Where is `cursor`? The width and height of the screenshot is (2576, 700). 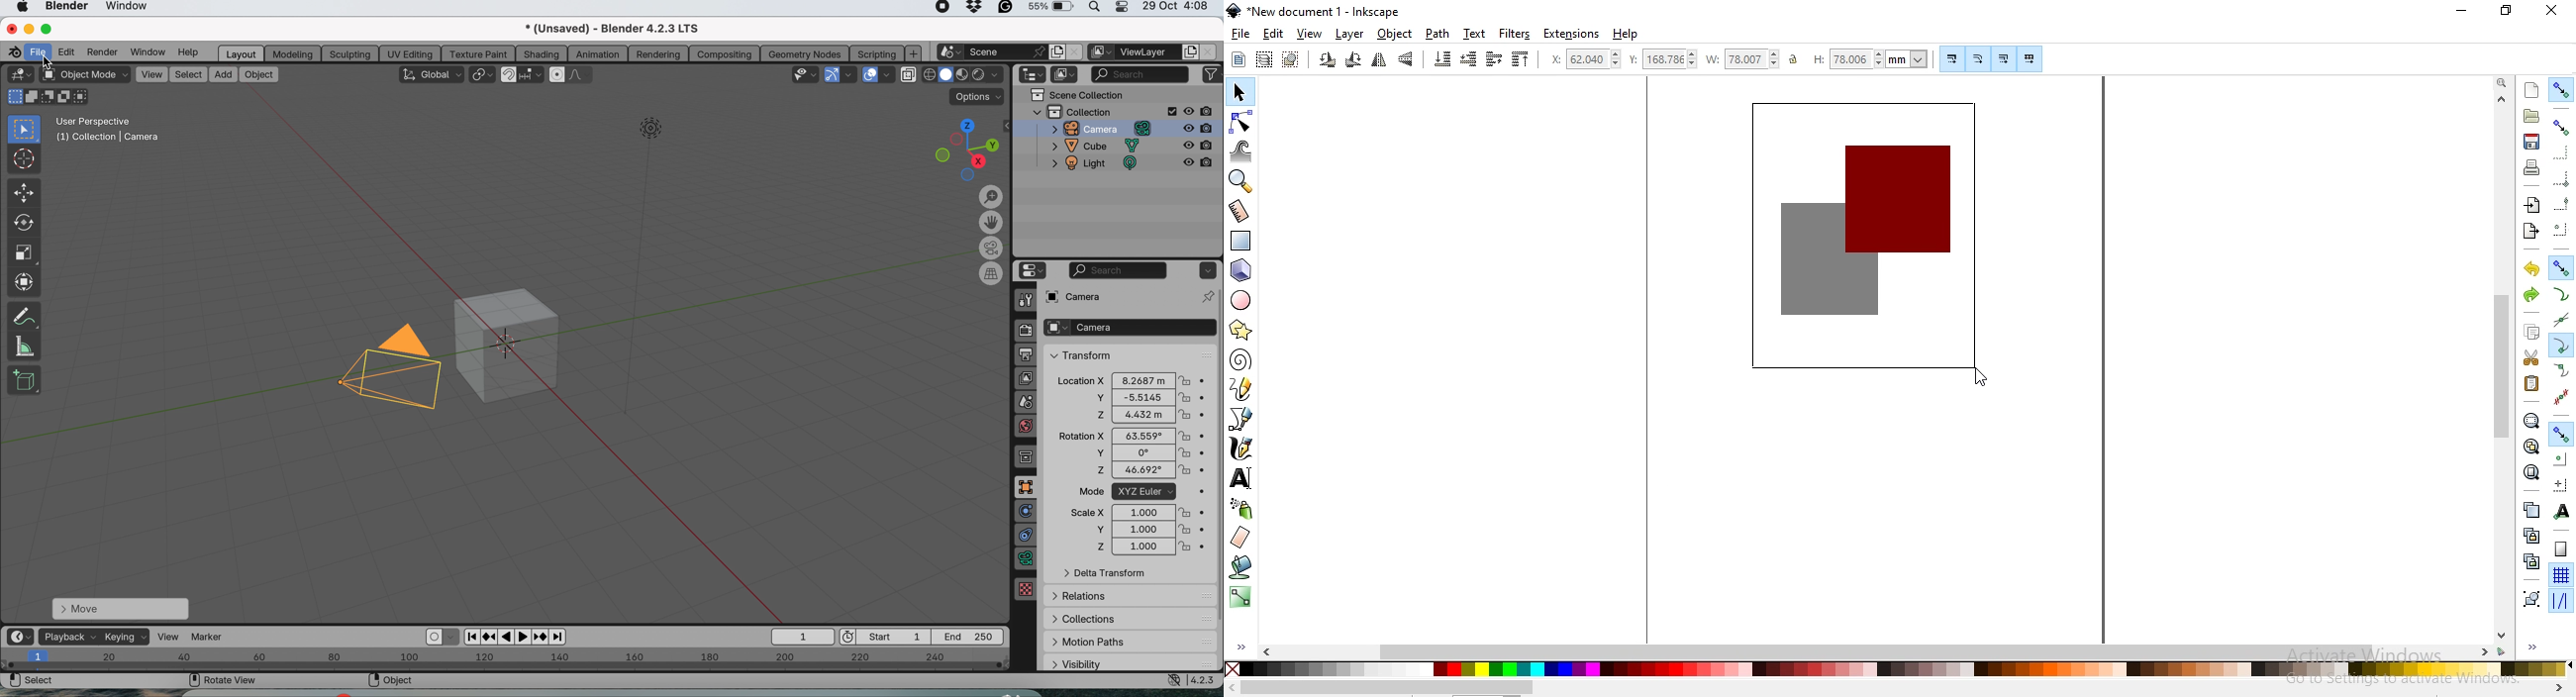
cursor is located at coordinates (47, 63).